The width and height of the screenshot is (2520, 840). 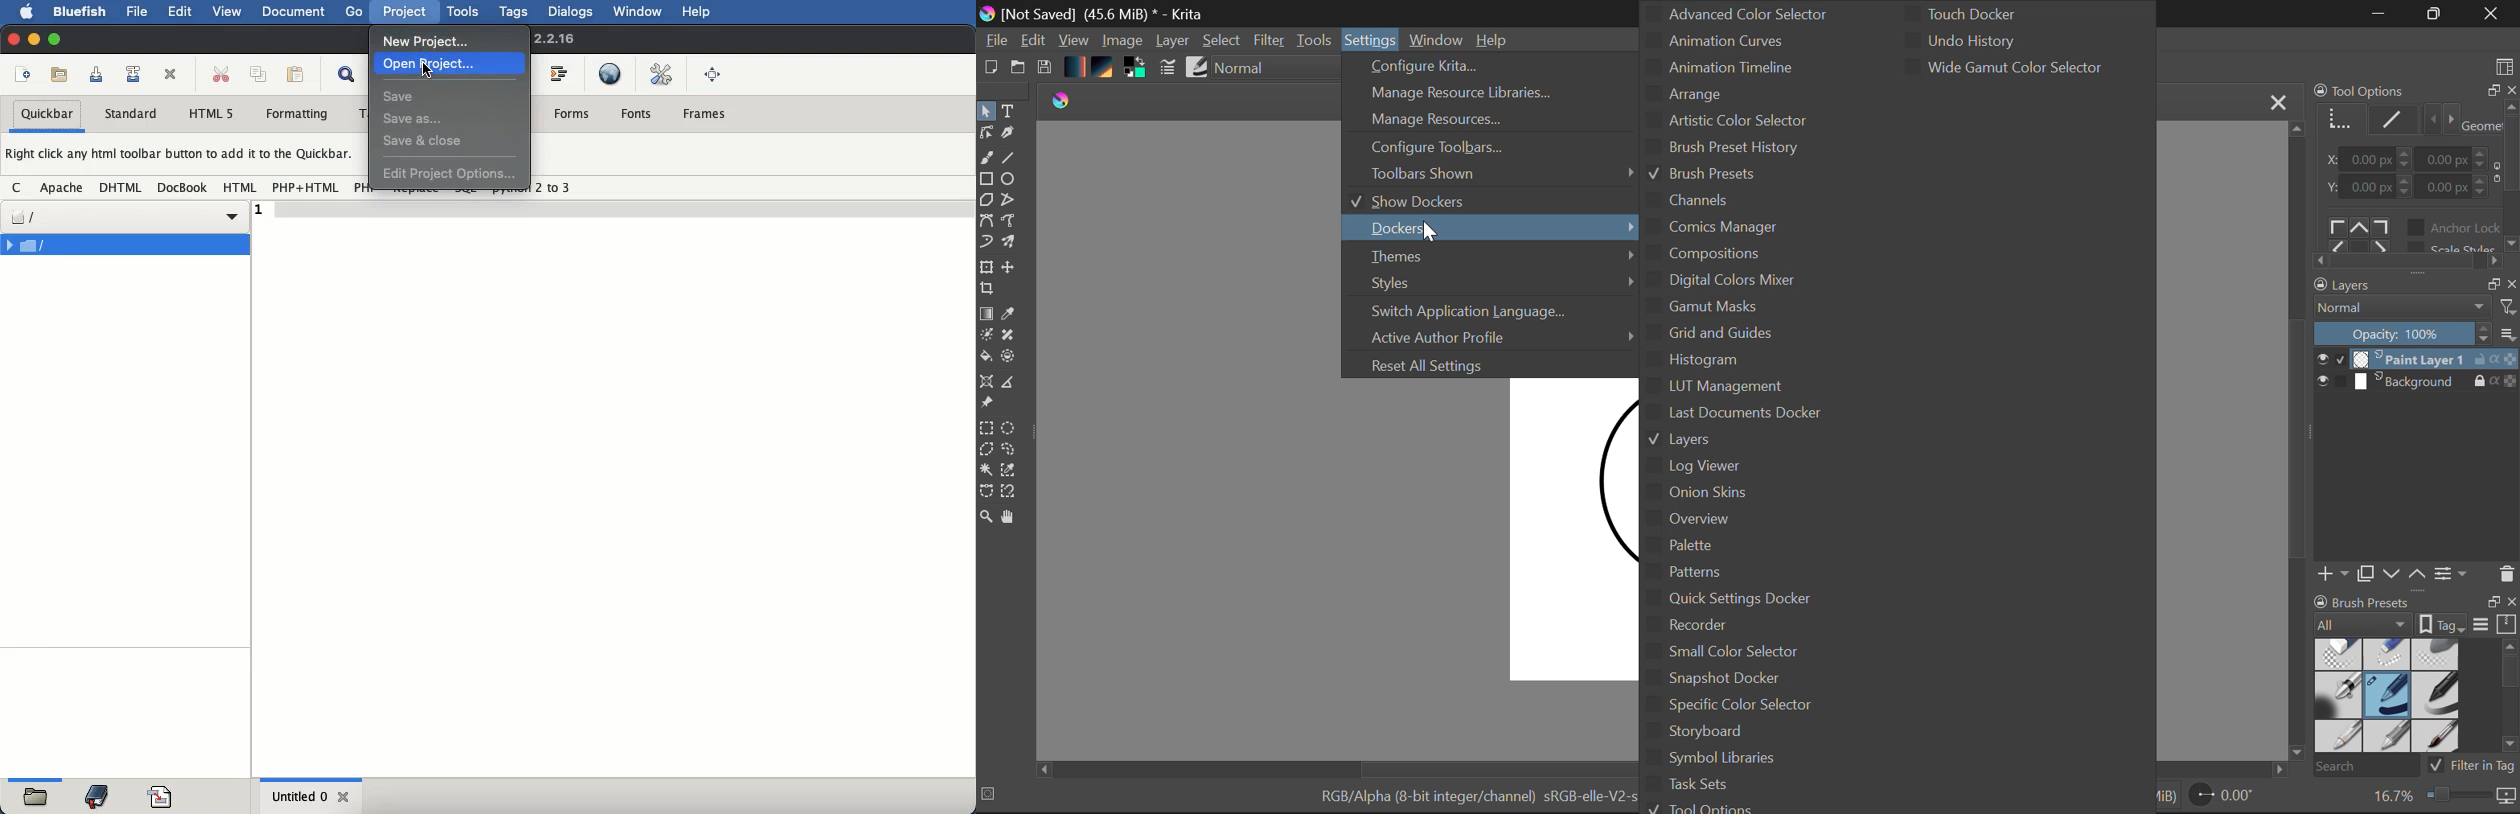 I want to click on close, so click(x=14, y=38).